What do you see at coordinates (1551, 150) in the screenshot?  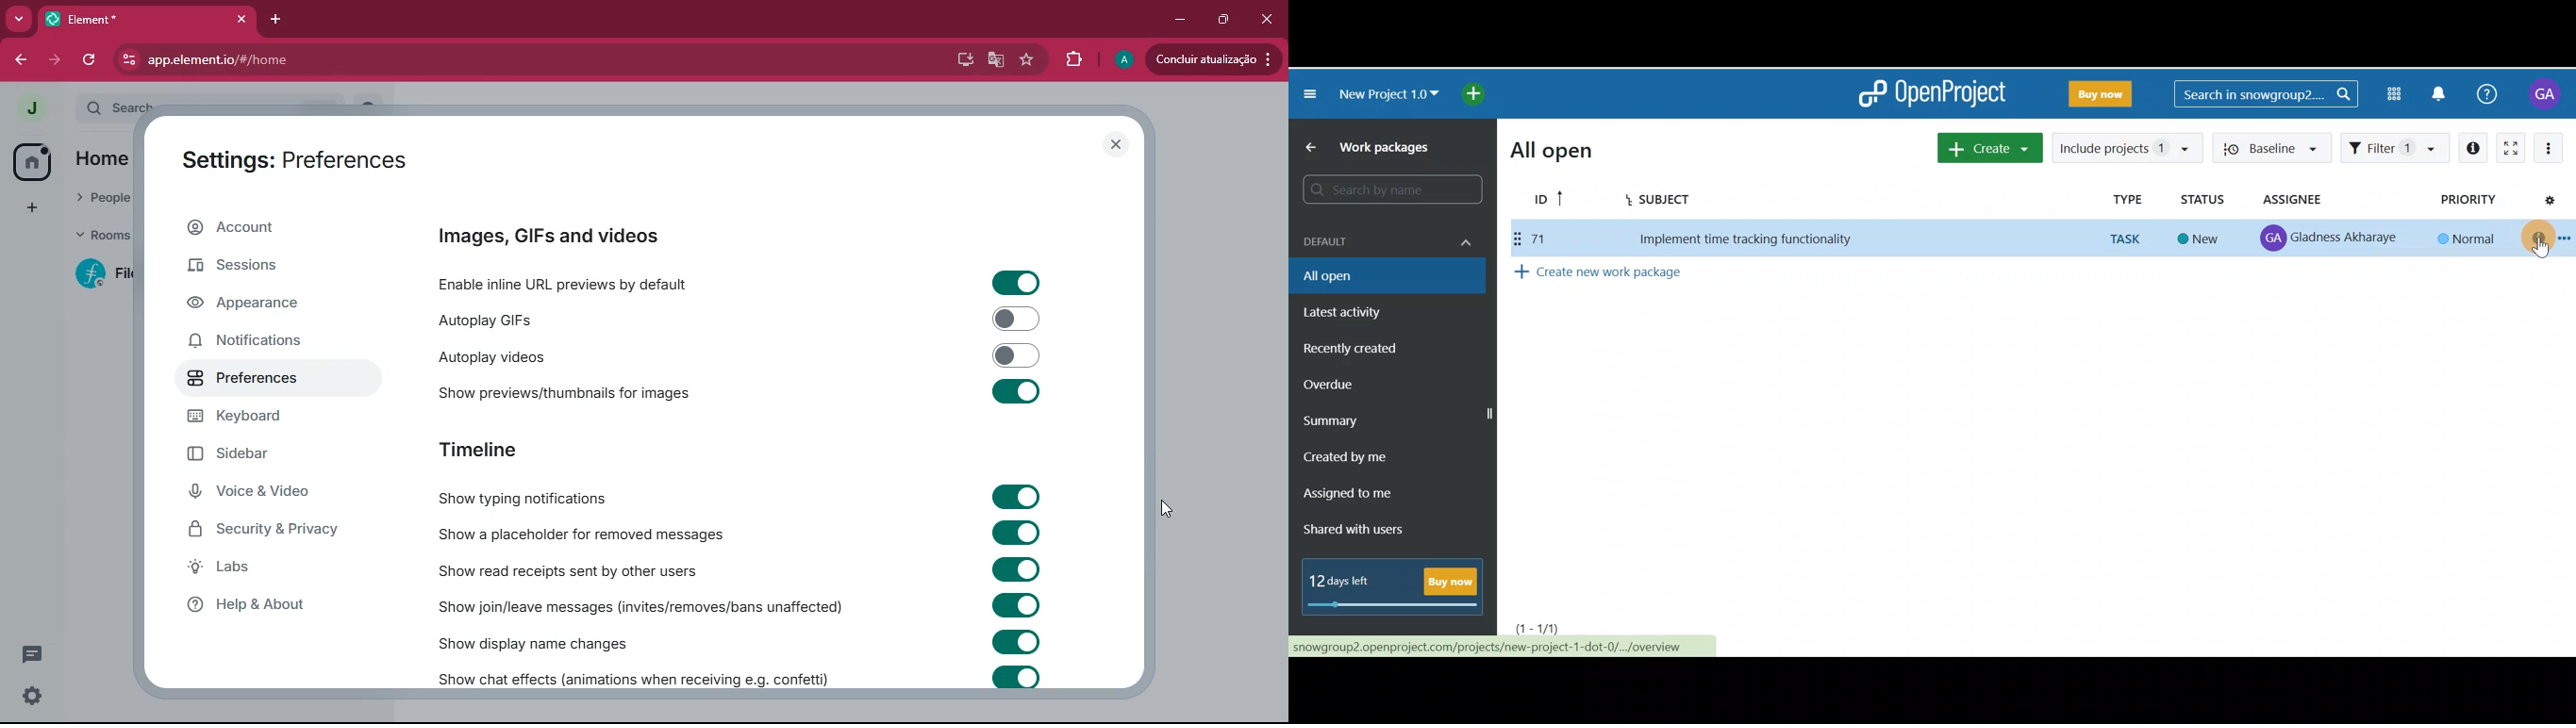 I see `All open` at bounding box center [1551, 150].